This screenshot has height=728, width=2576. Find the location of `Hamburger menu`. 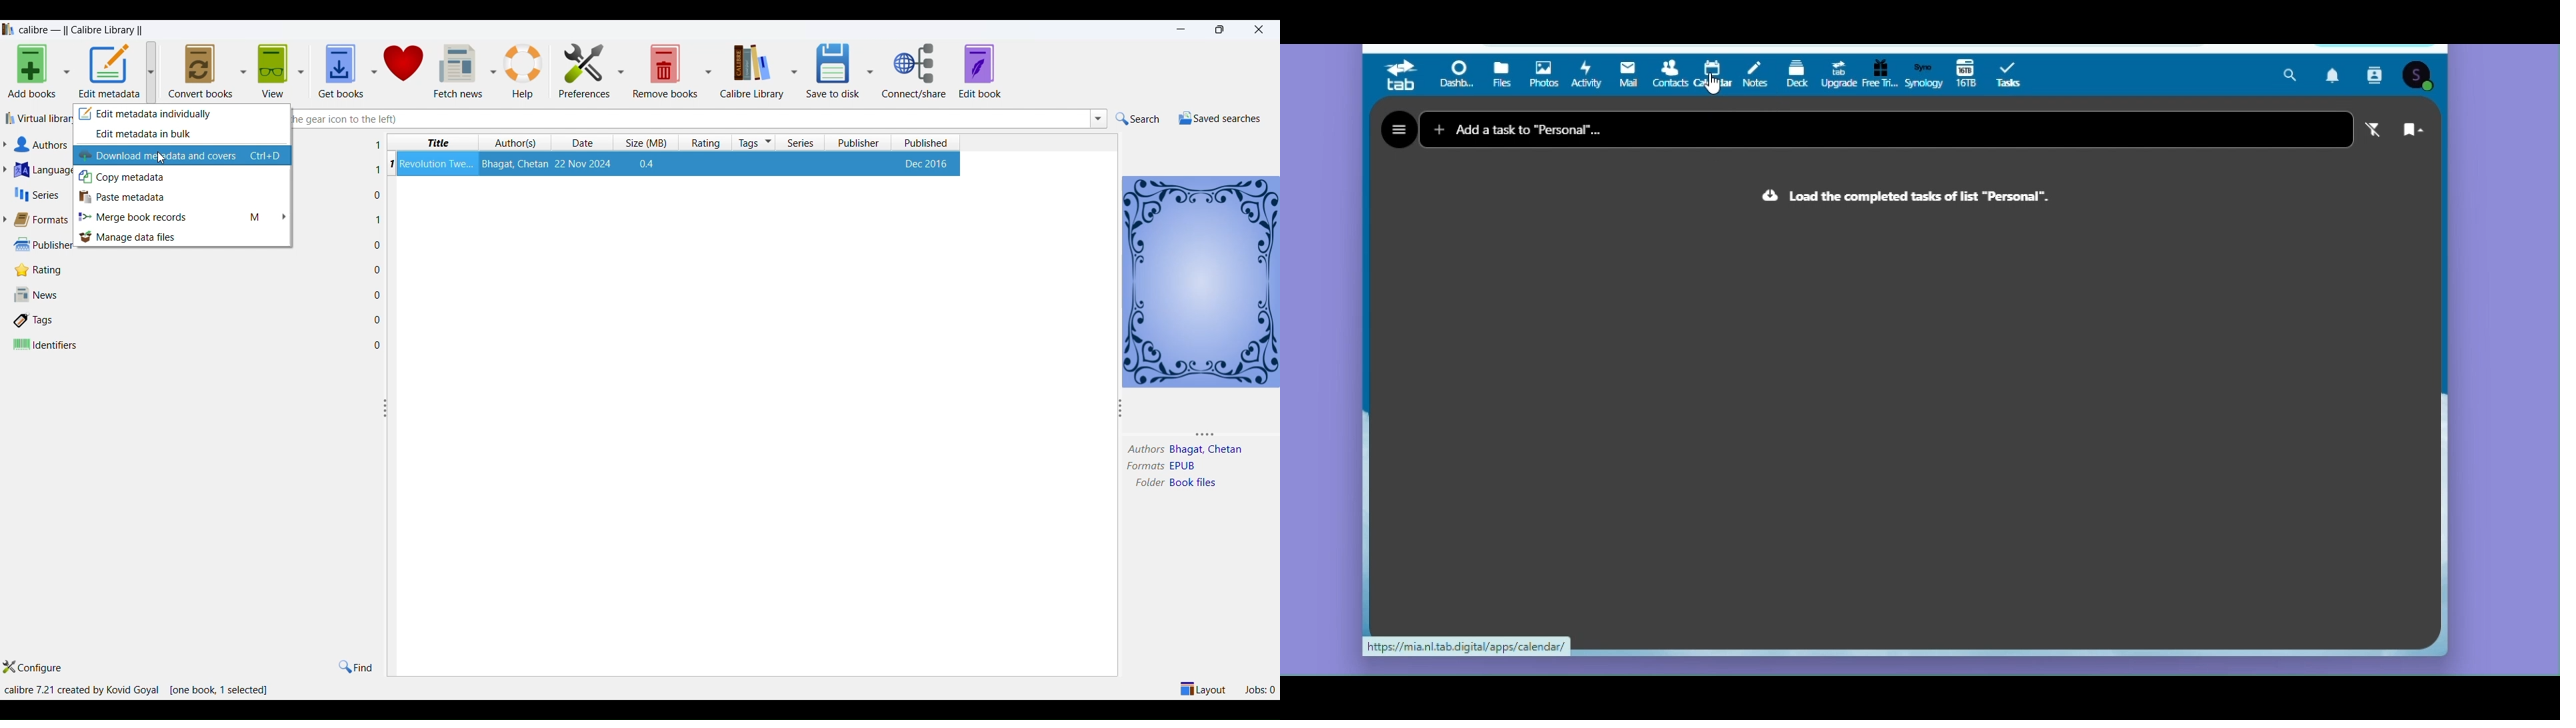

Hamburger menu is located at coordinates (1398, 130).